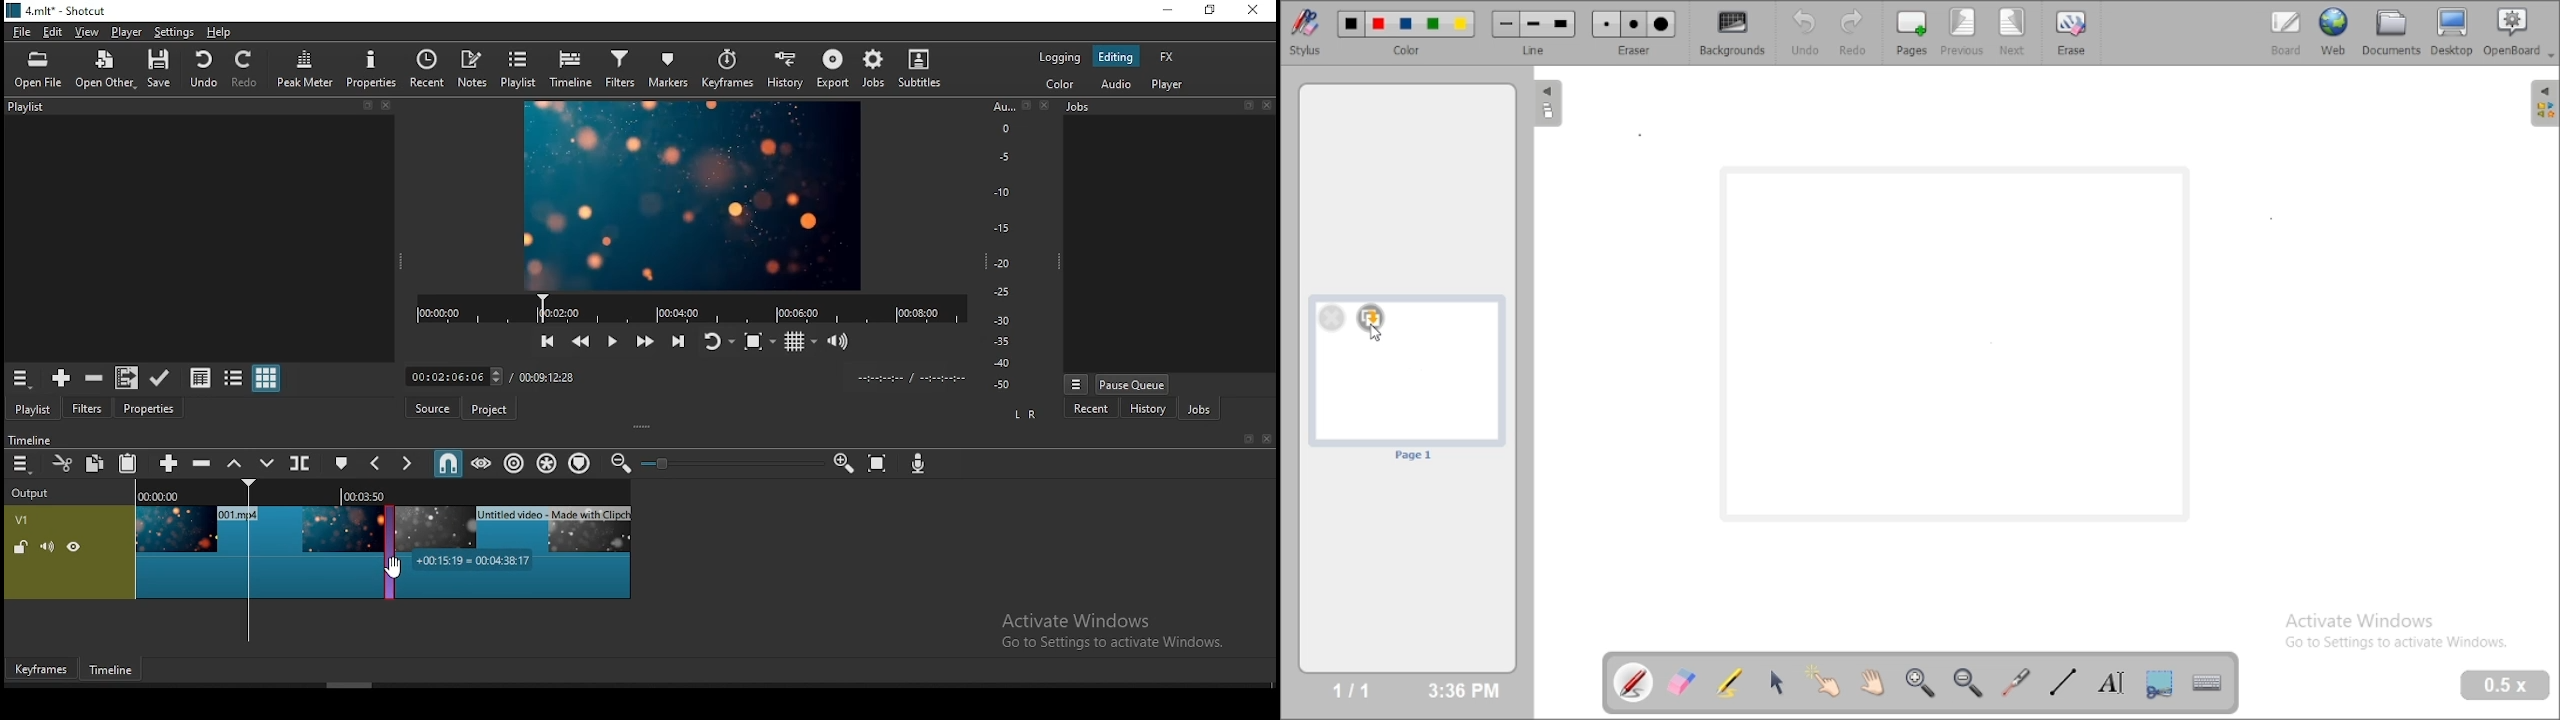 This screenshot has width=2576, height=728. I want to click on zoom timeline in, so click(843, 461).